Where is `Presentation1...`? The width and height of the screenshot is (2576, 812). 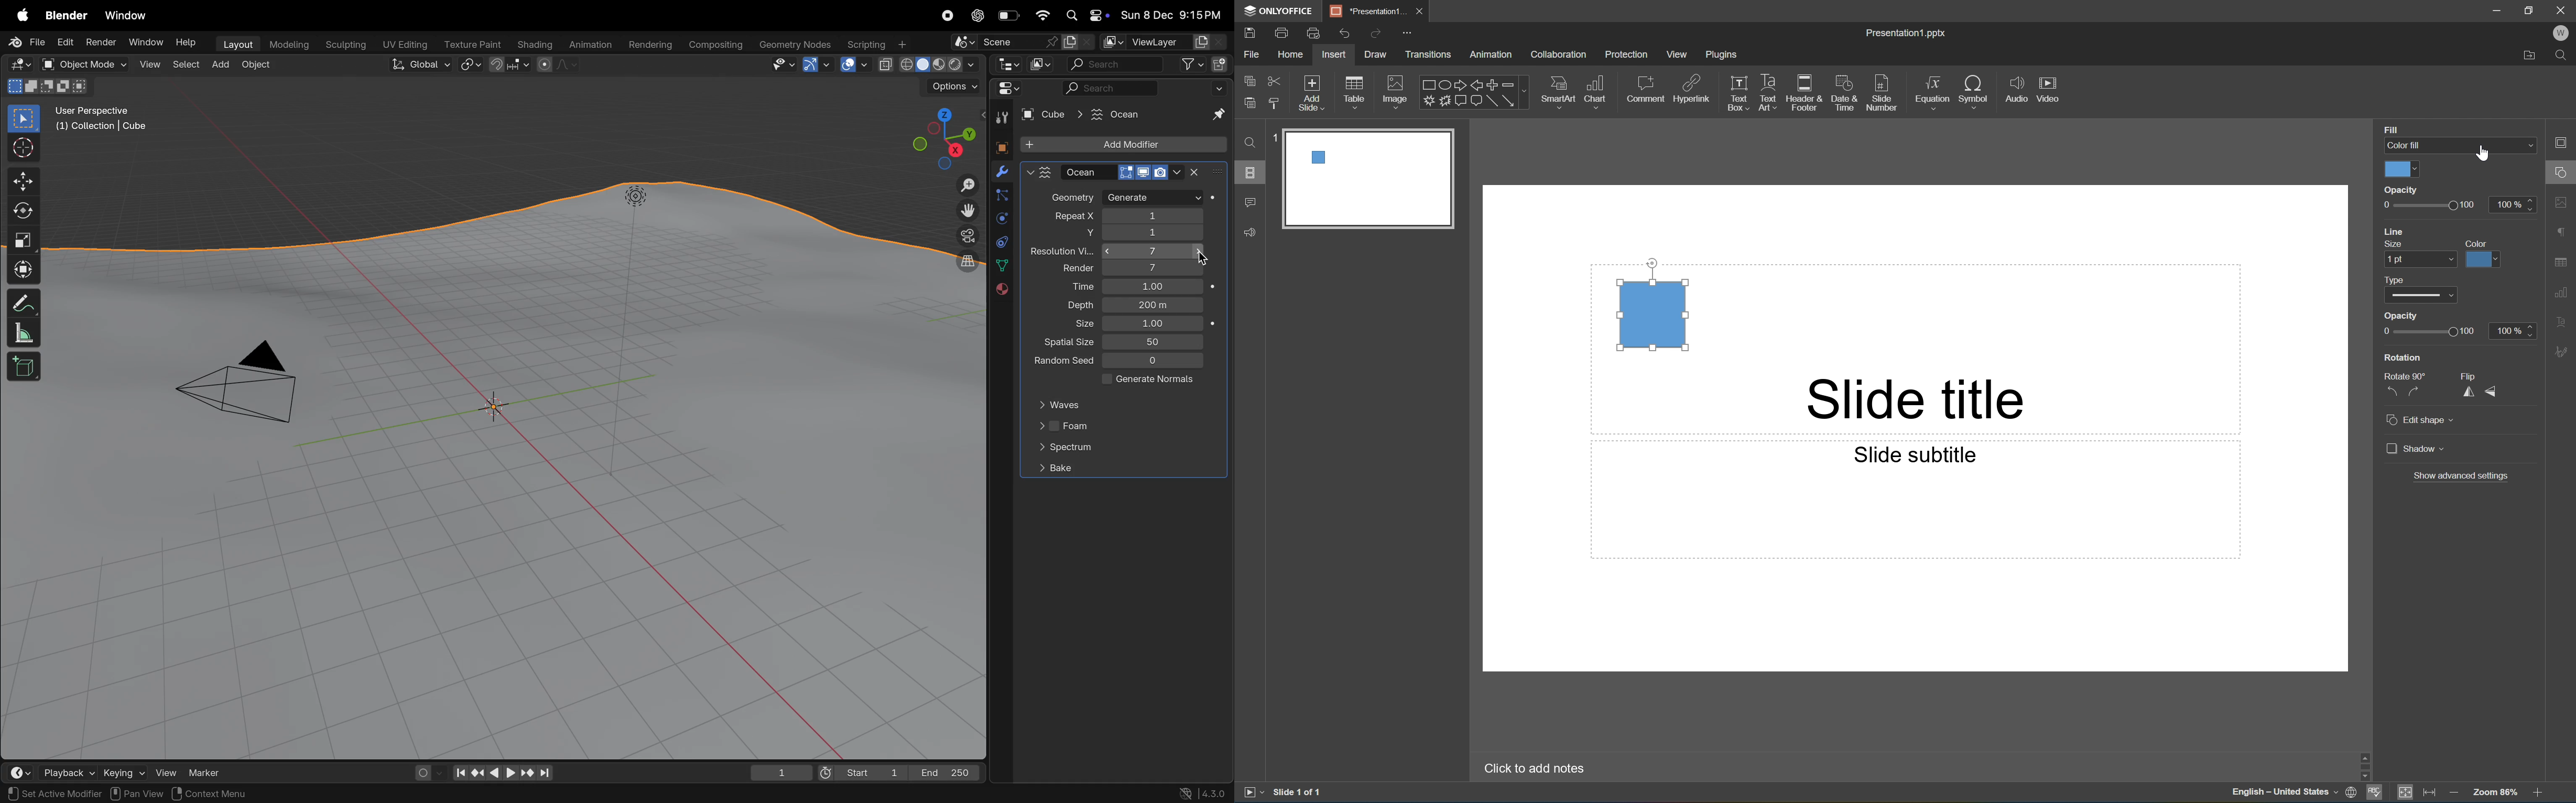 Presentation1... is located at coordinates (1364, 10).